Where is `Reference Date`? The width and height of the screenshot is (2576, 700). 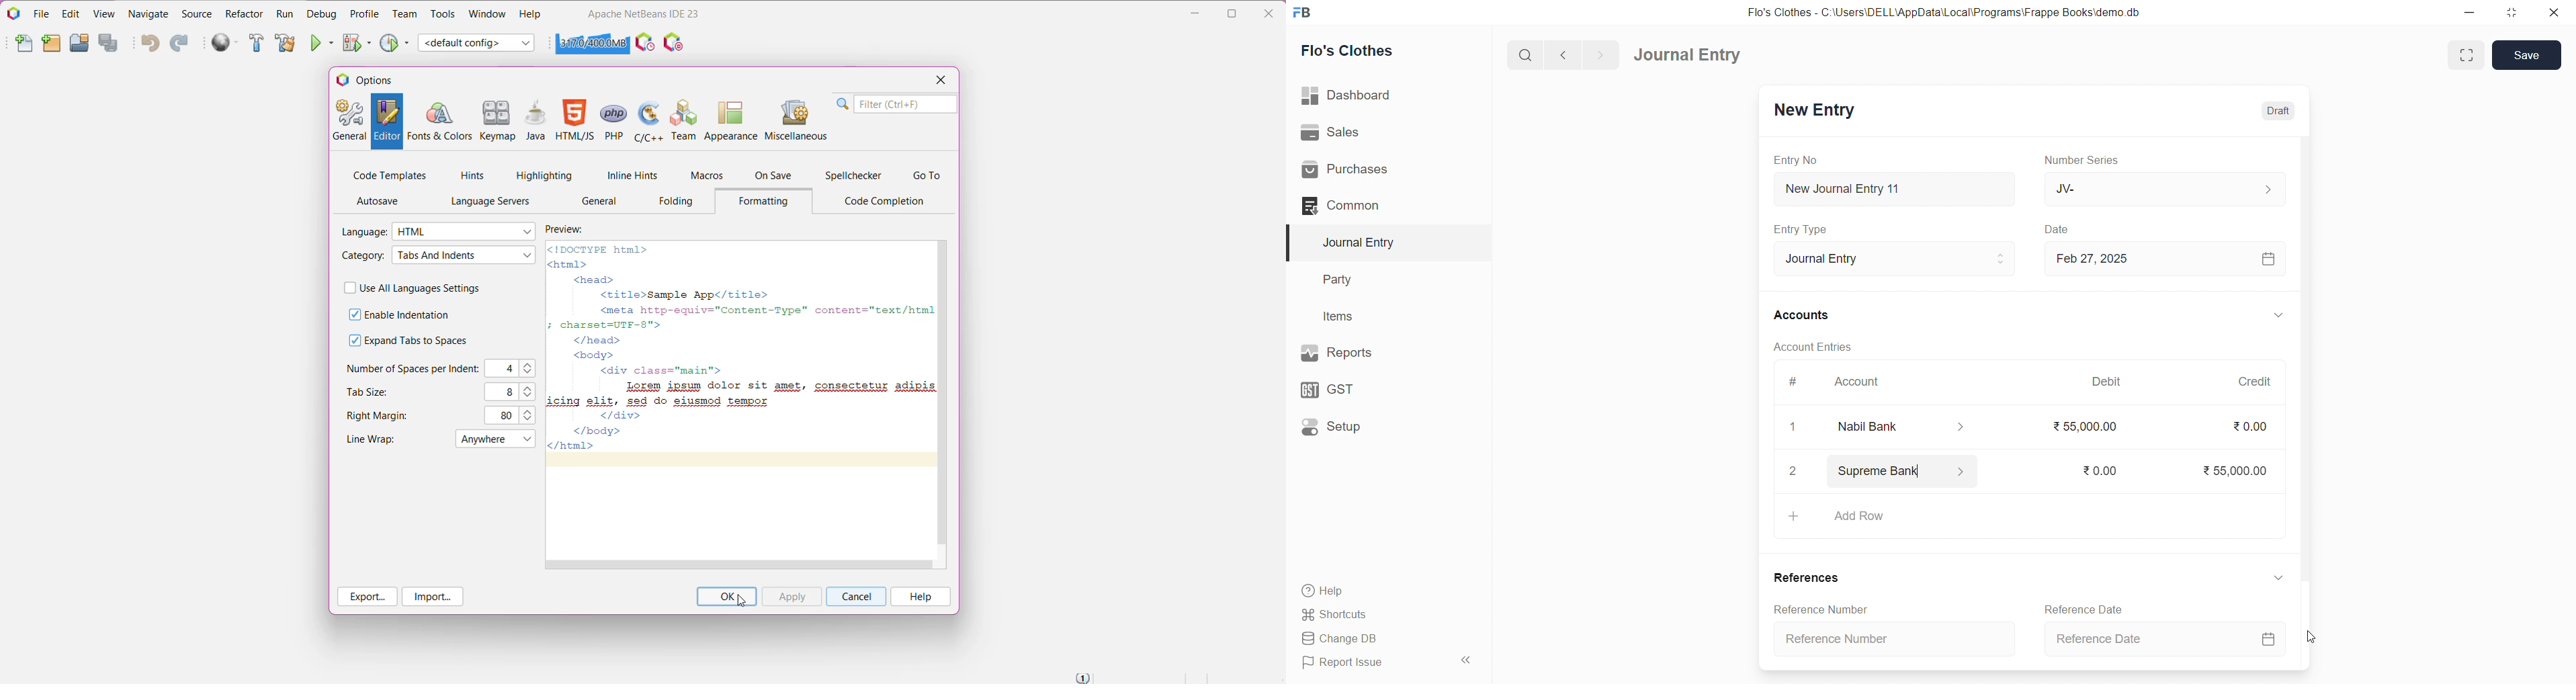 Reference Date is located at coordinates (2084, 608).